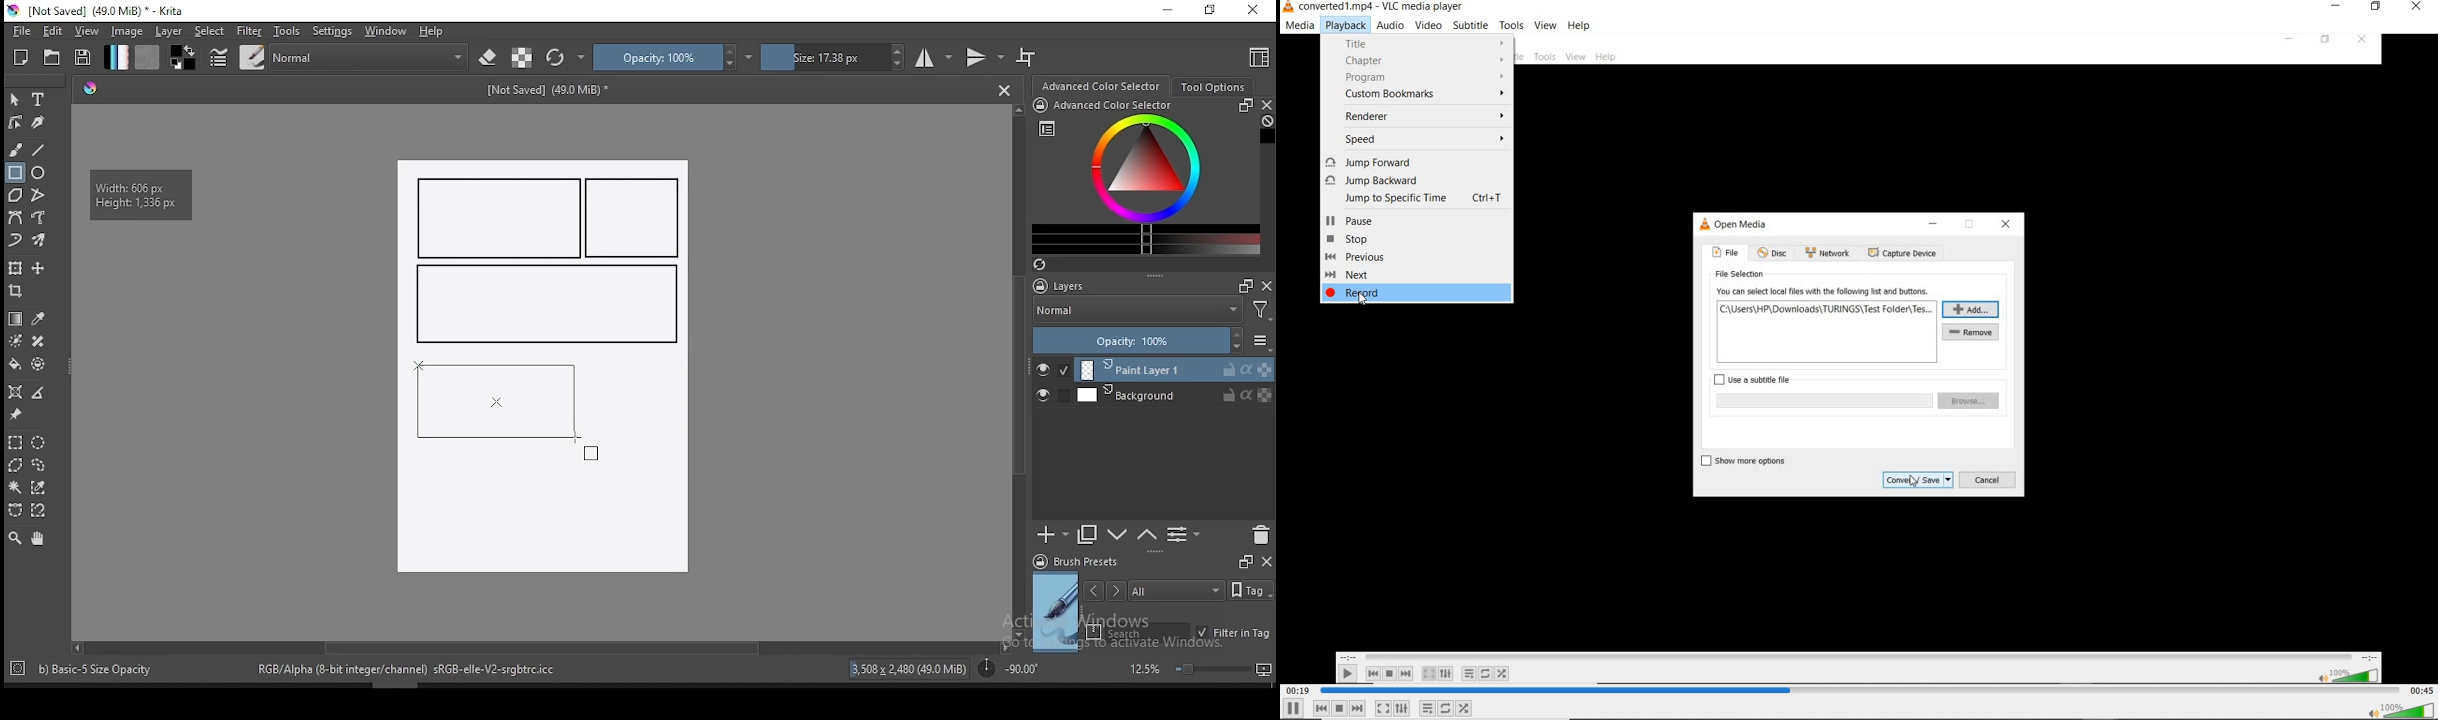  I want to click on reload original preset, so click(566, 57).